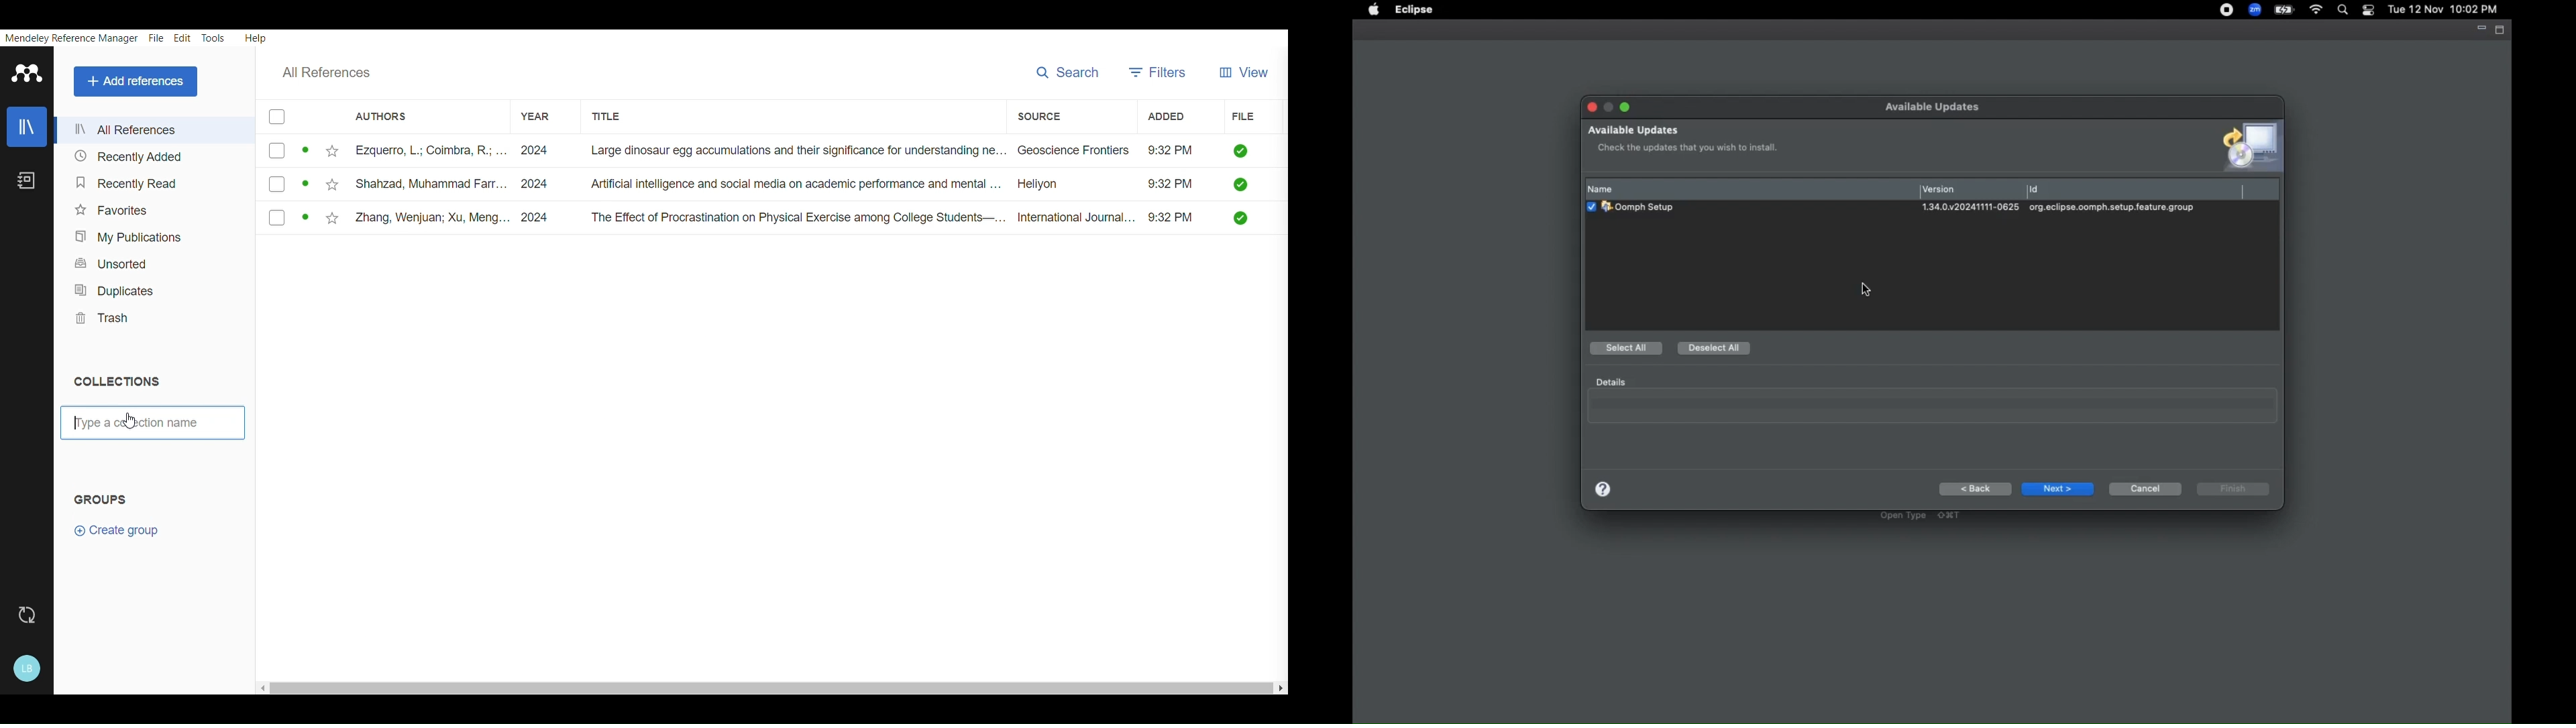 The width and height of the screenshot is (2576, 728). What do you see at coordinates (1593, 107) in the screenshot?
I see `Close` at bounding box center [1593, 107].